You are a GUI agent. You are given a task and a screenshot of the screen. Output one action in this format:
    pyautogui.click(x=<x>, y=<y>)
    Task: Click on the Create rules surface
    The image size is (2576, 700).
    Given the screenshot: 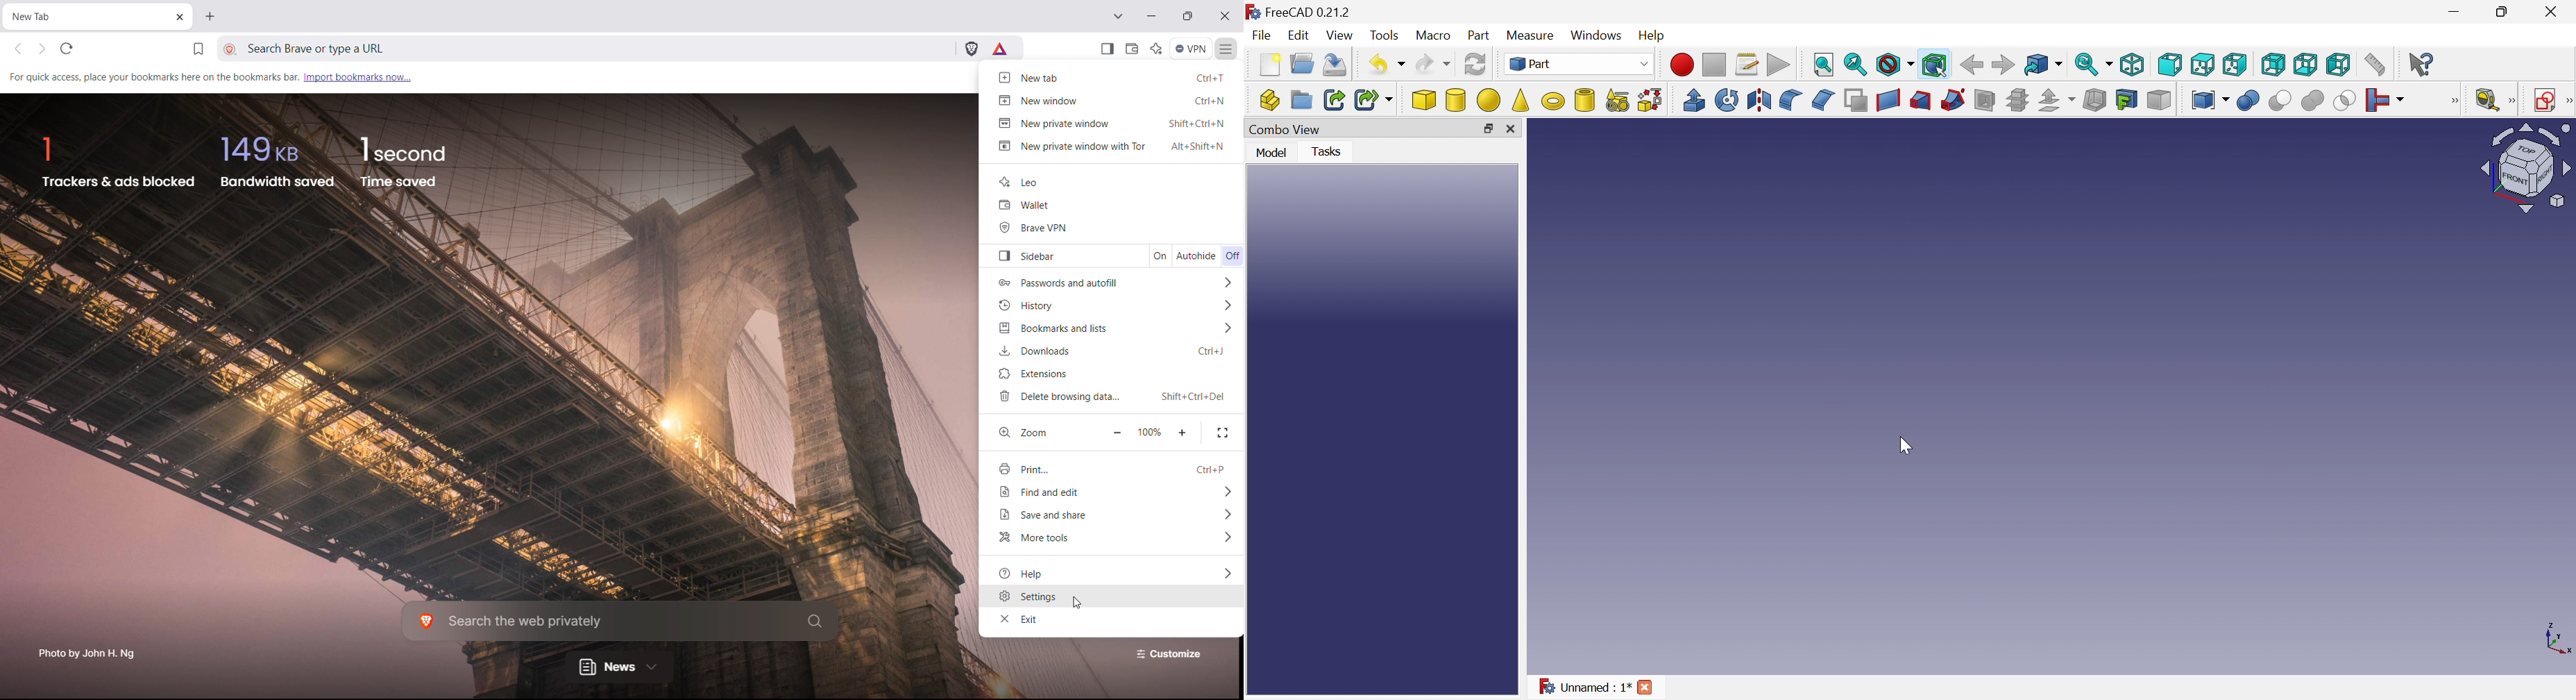 What is the action you would take?
    pyautogui.click(x=1888, y=100)
    